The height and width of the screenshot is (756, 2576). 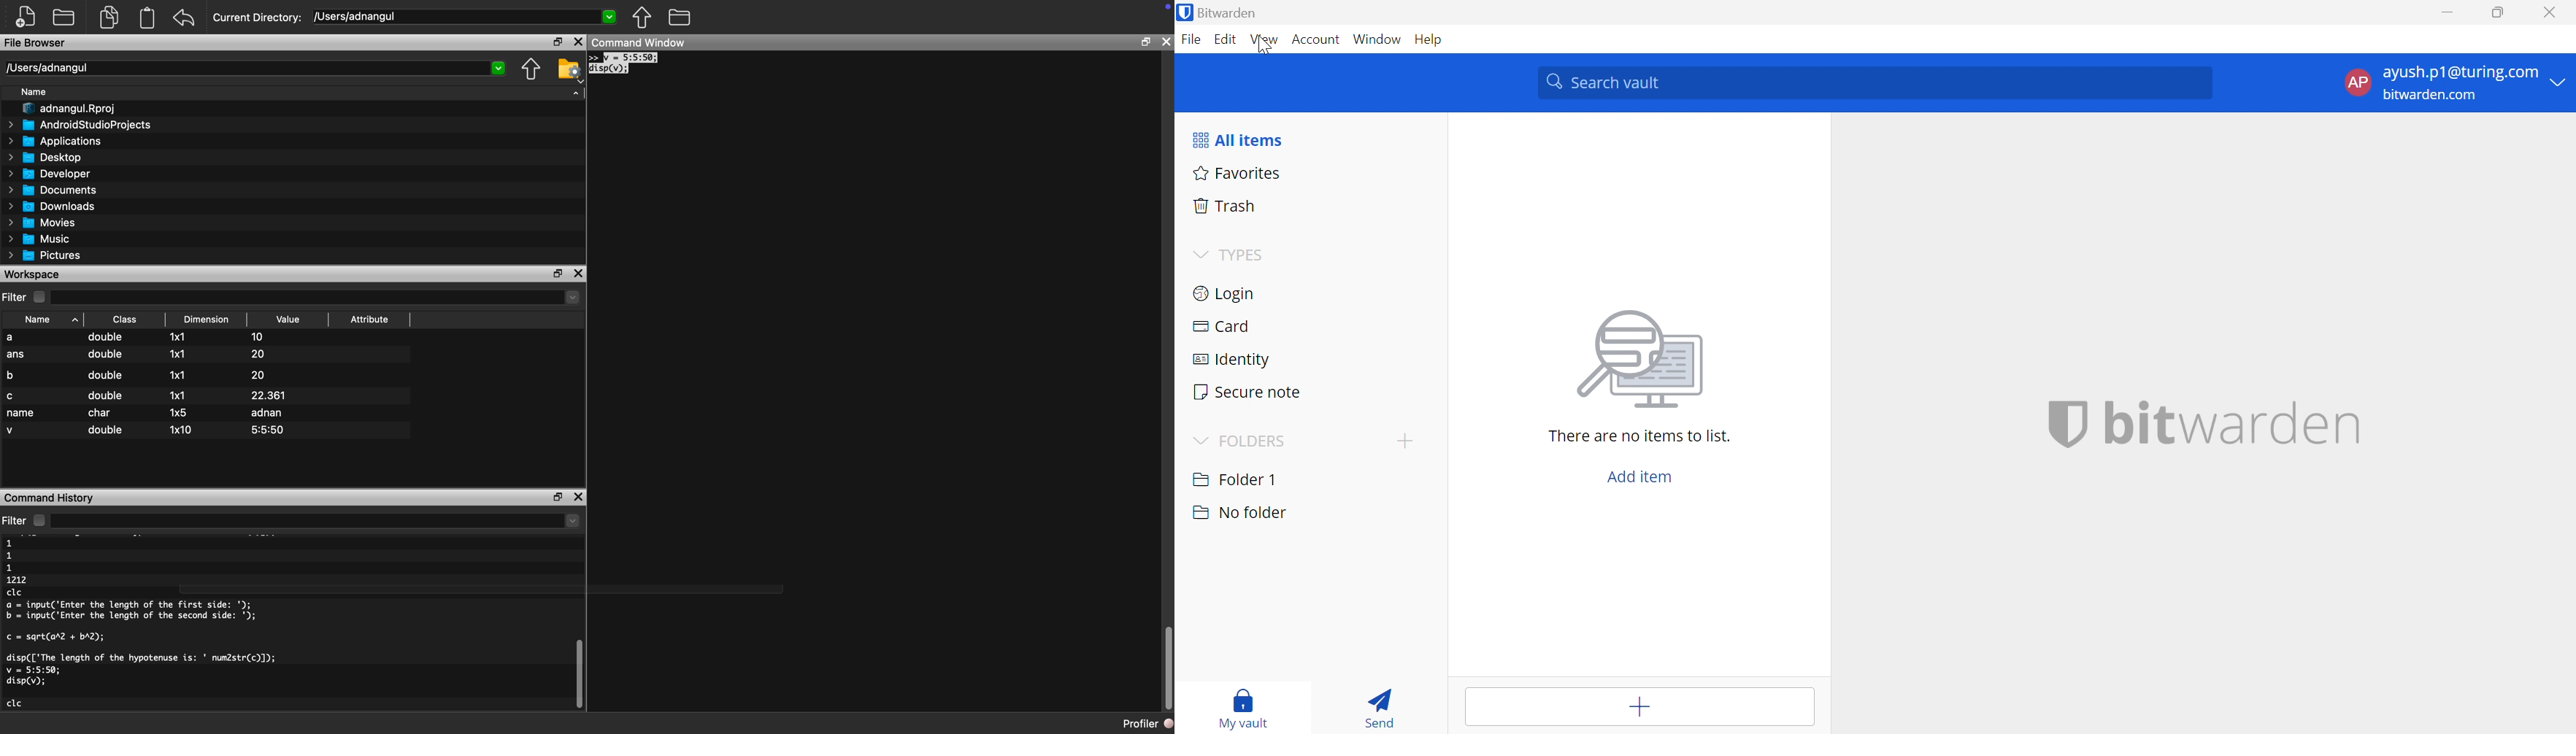 I want to click on Add folder, so click(x=1409, y=440).